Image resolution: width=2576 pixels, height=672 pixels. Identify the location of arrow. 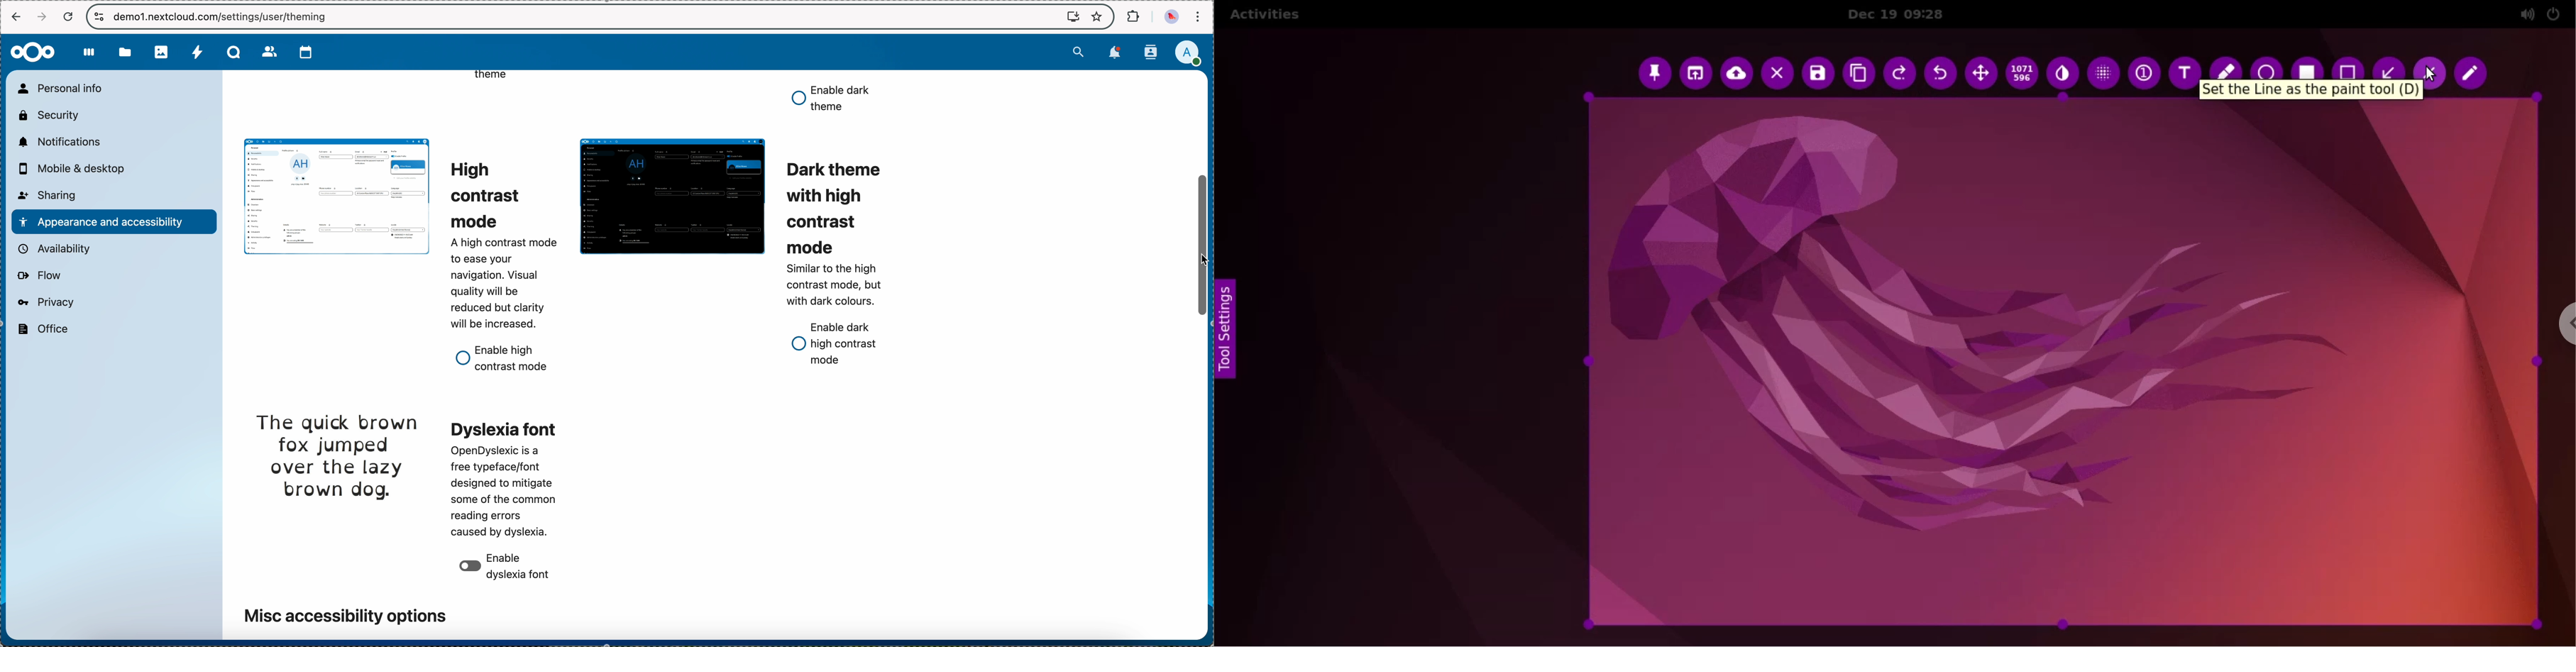
(2388, 65).